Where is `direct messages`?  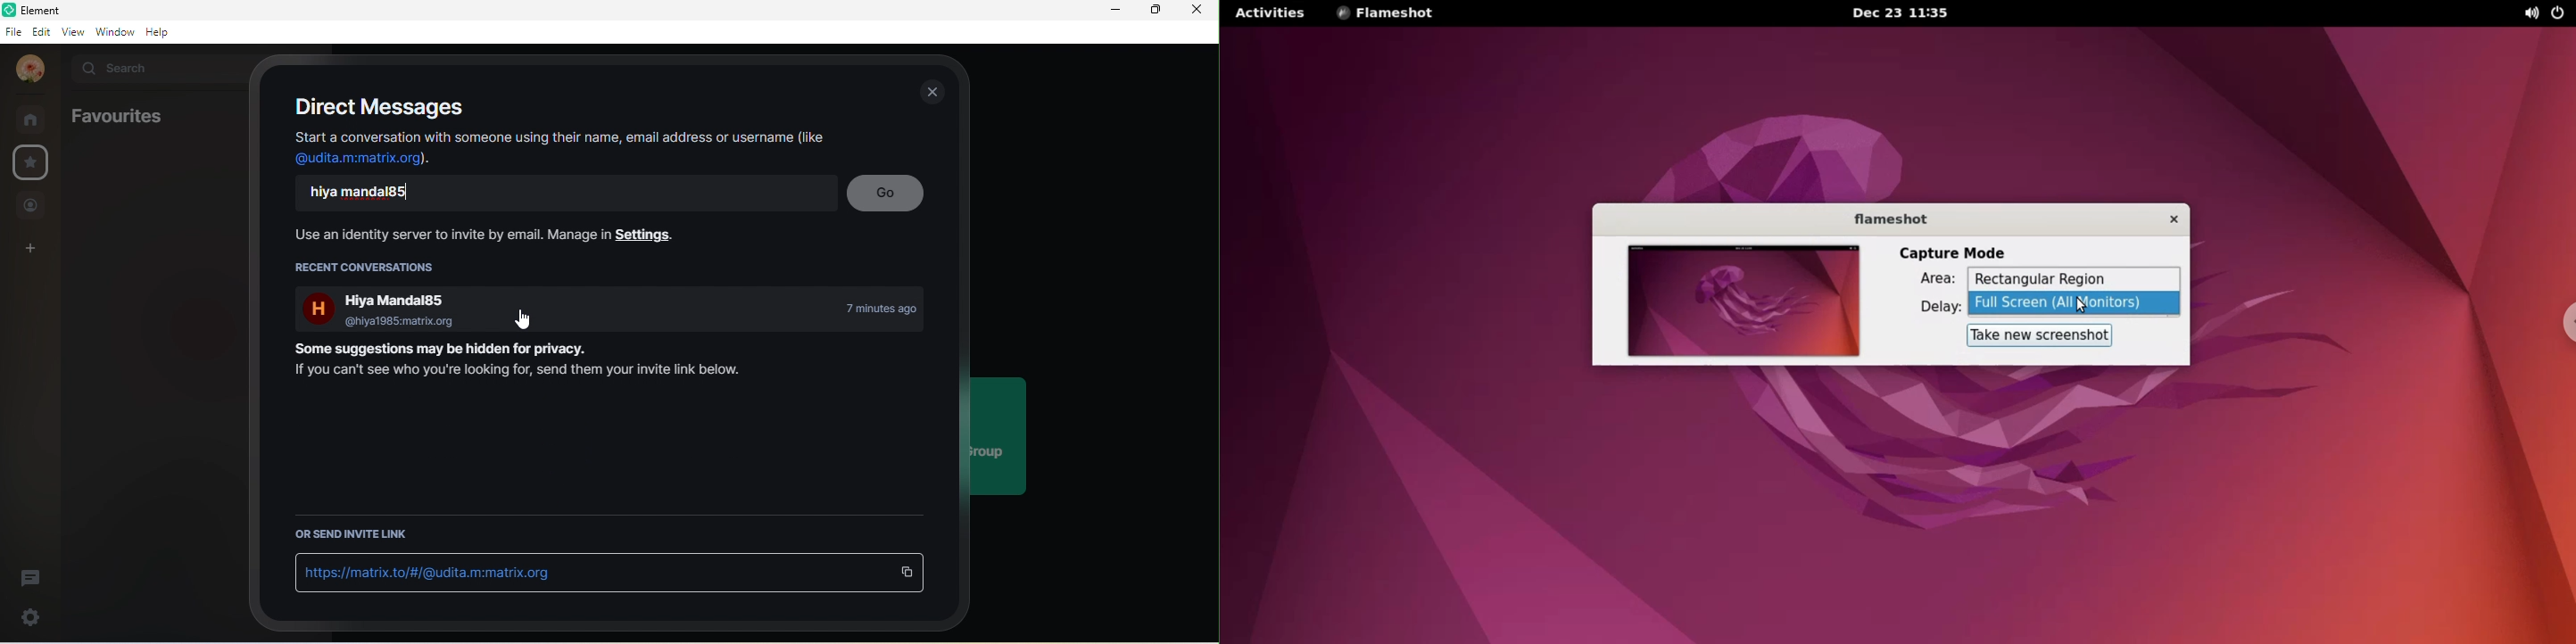
direct messages is located at coordinates (376, 107).